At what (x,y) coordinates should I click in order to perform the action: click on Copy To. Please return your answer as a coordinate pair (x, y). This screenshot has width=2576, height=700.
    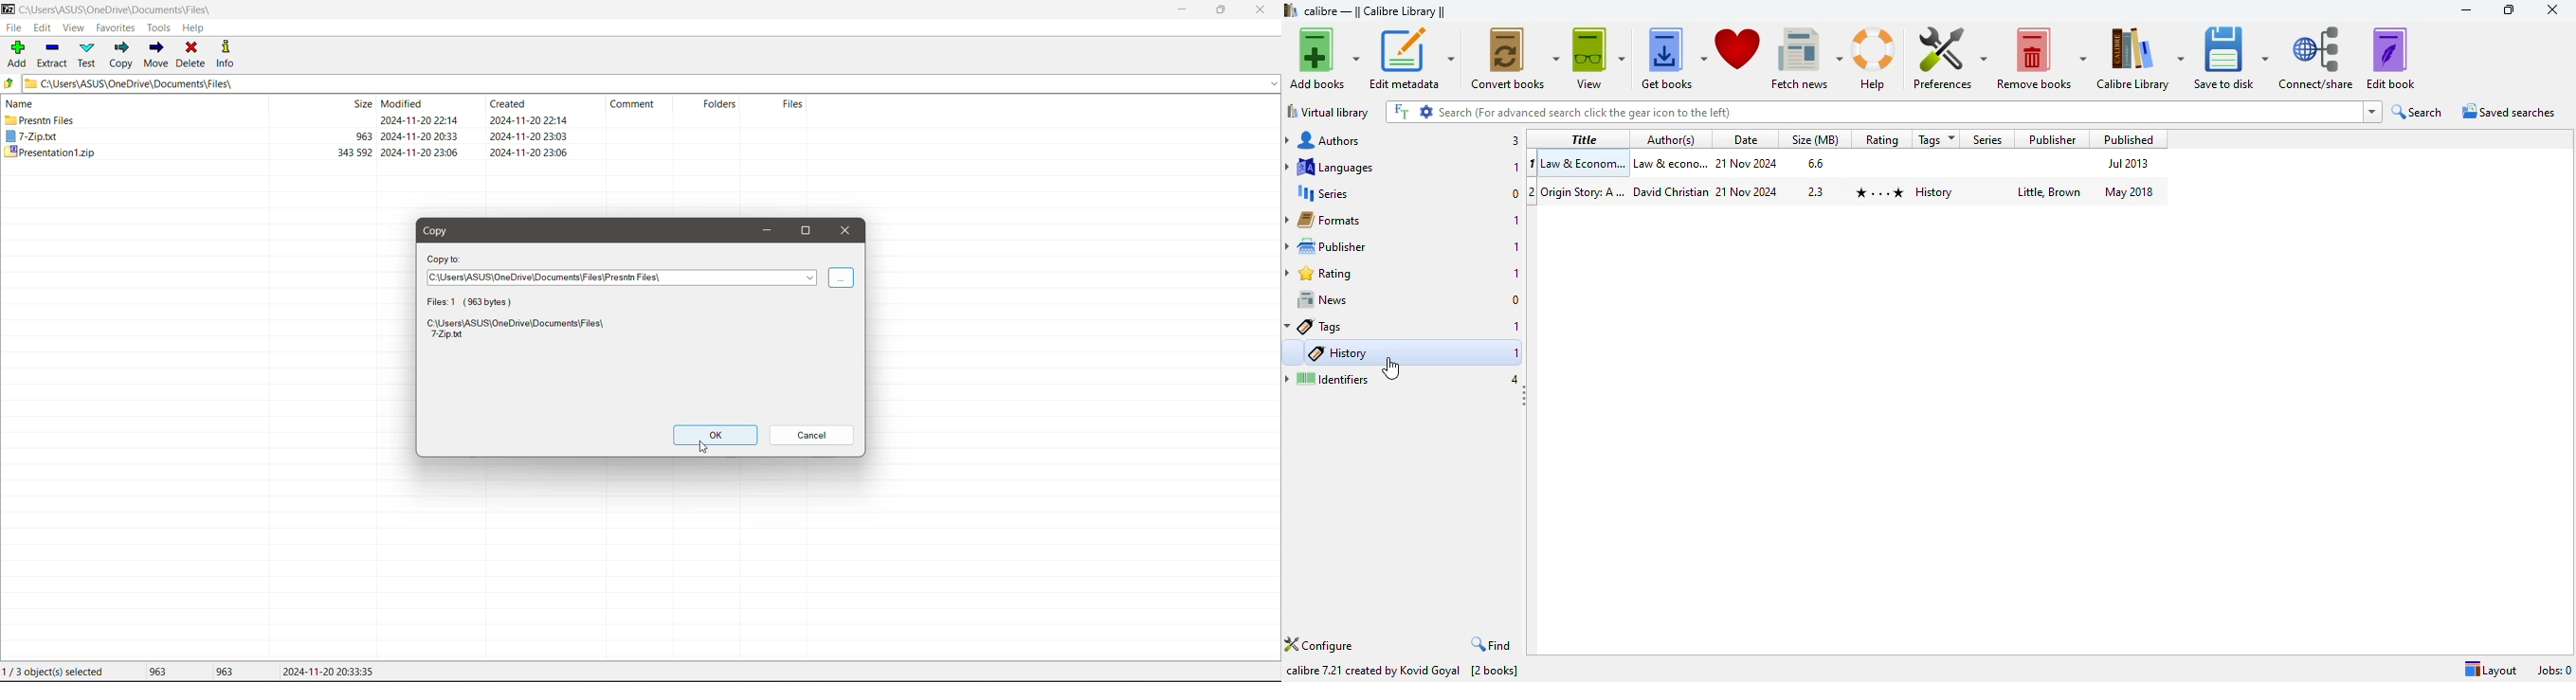
    Looking at the image, I should click on (445, 259).